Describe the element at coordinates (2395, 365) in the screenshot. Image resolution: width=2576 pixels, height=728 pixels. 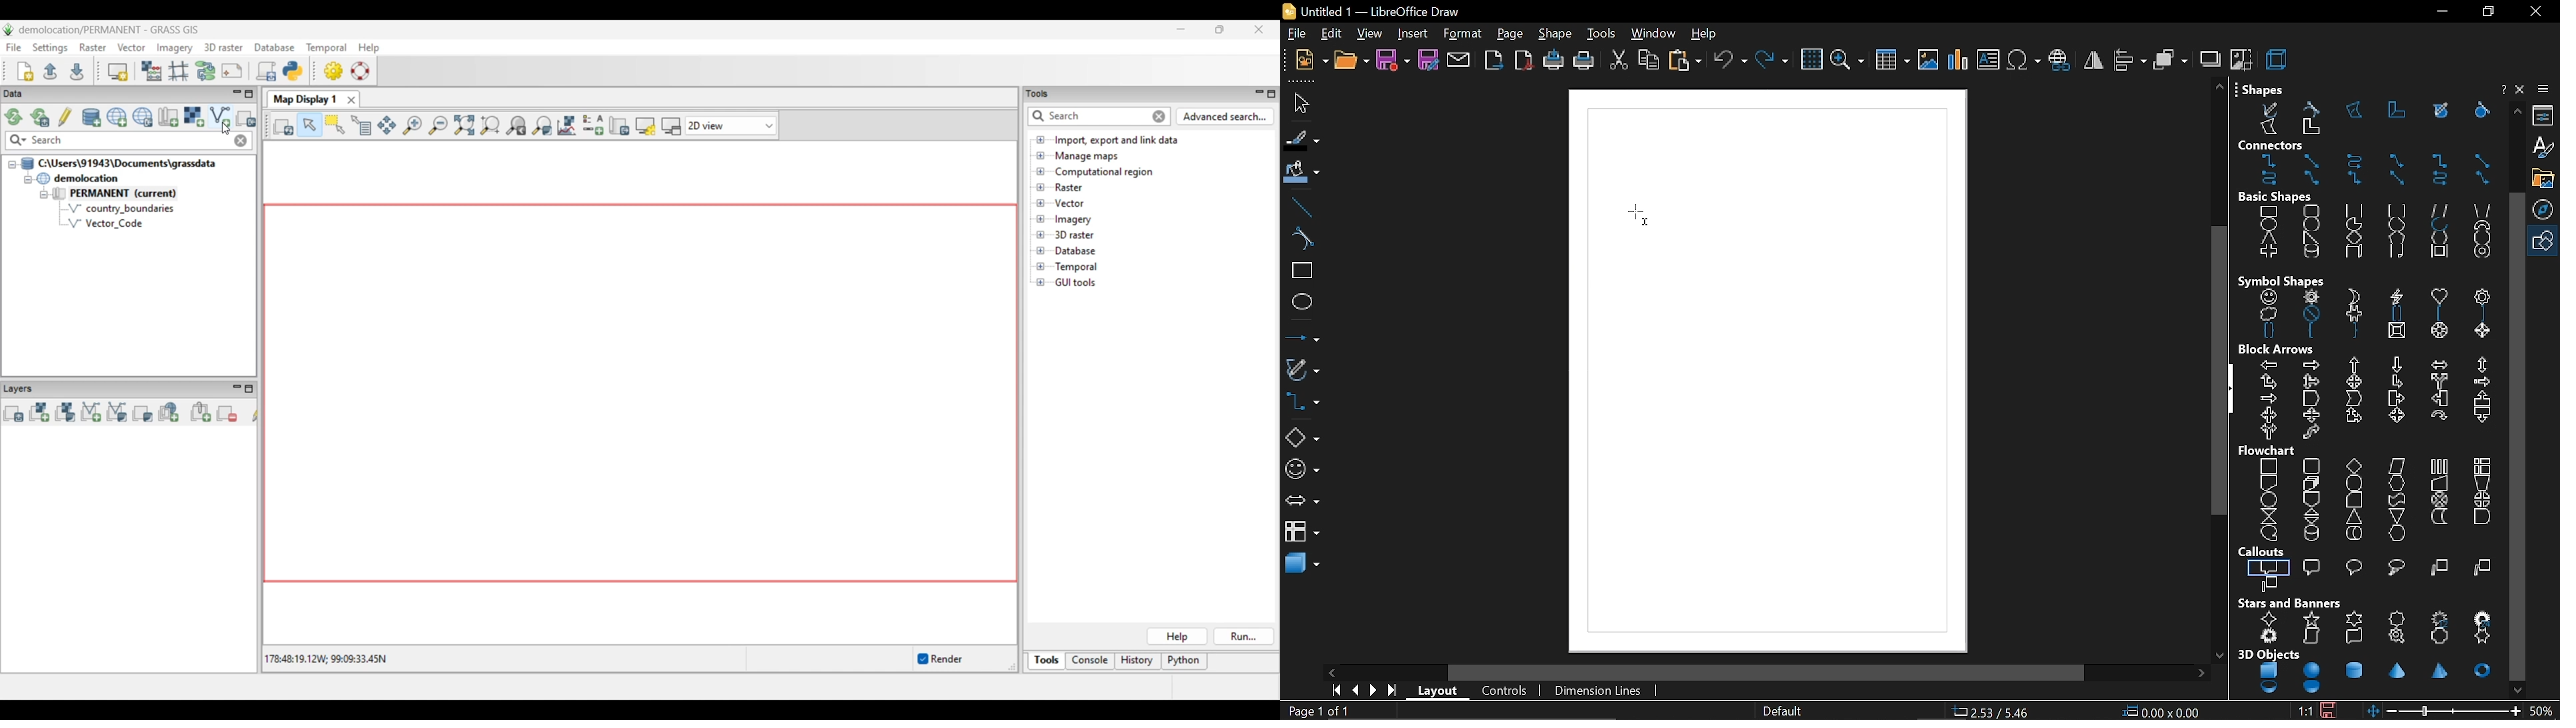
I see `down arrow` at that location.